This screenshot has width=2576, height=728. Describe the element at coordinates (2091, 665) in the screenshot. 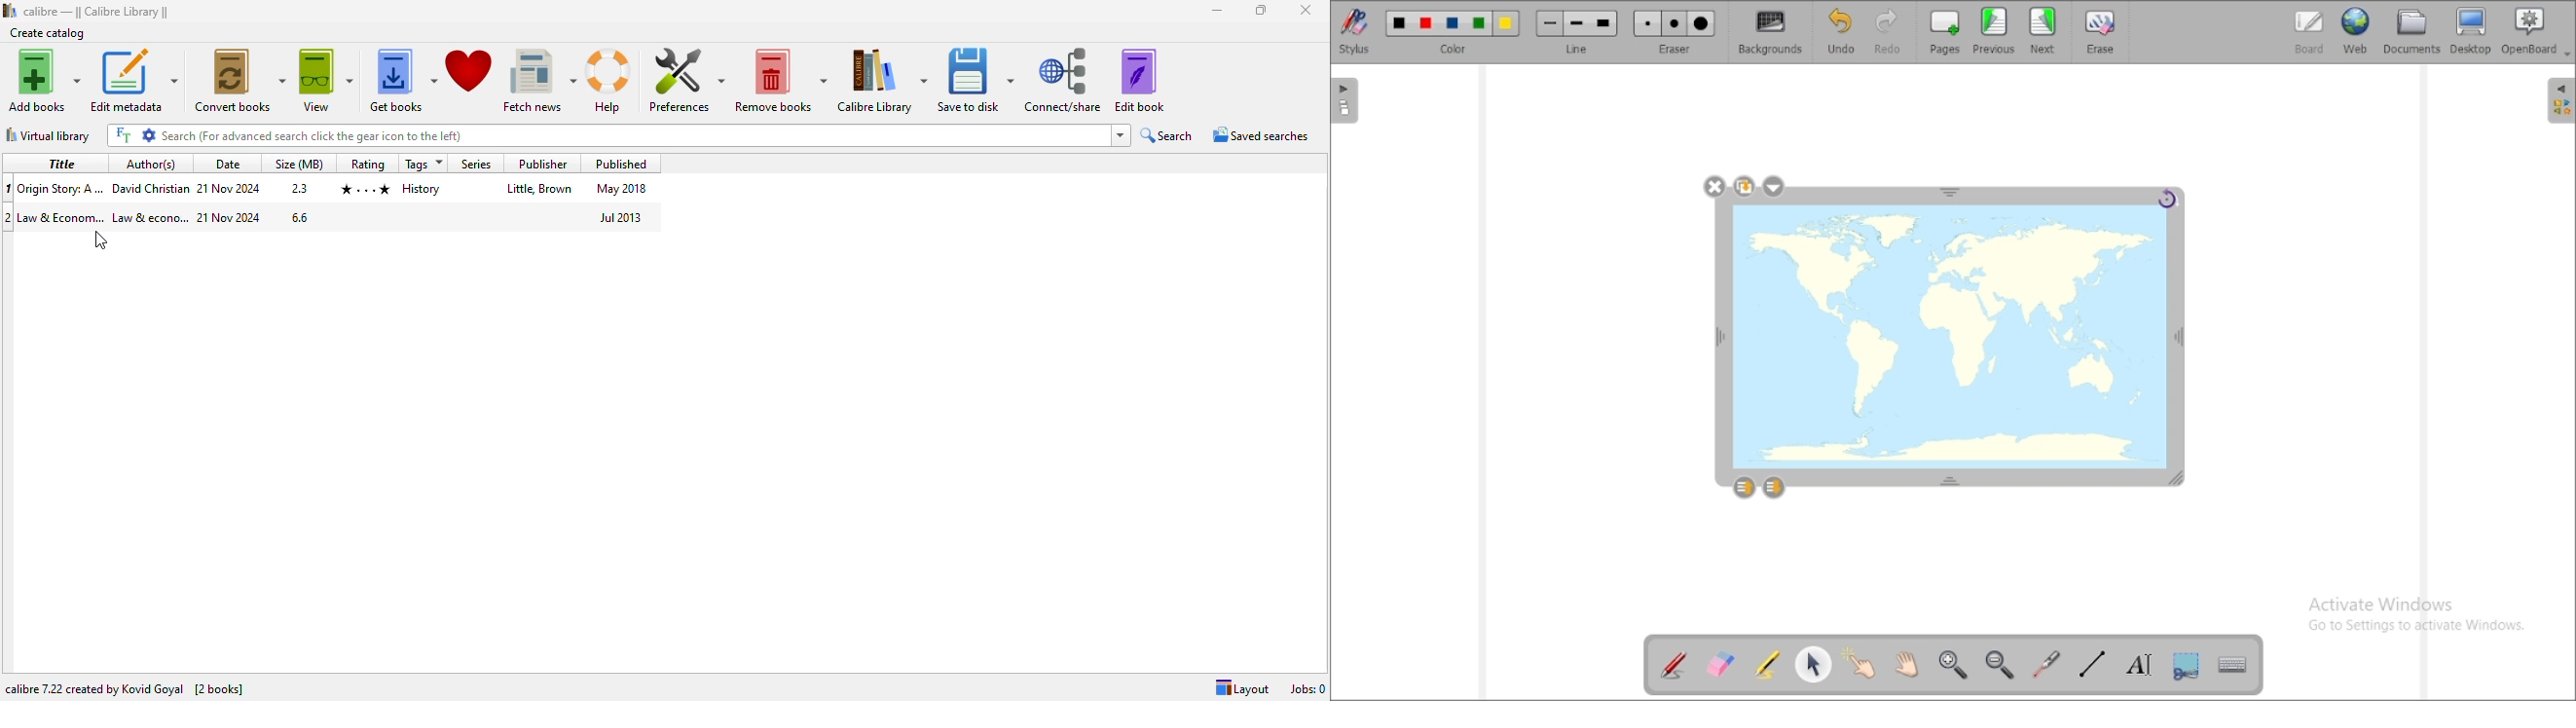

I see `draw lines` at that location.